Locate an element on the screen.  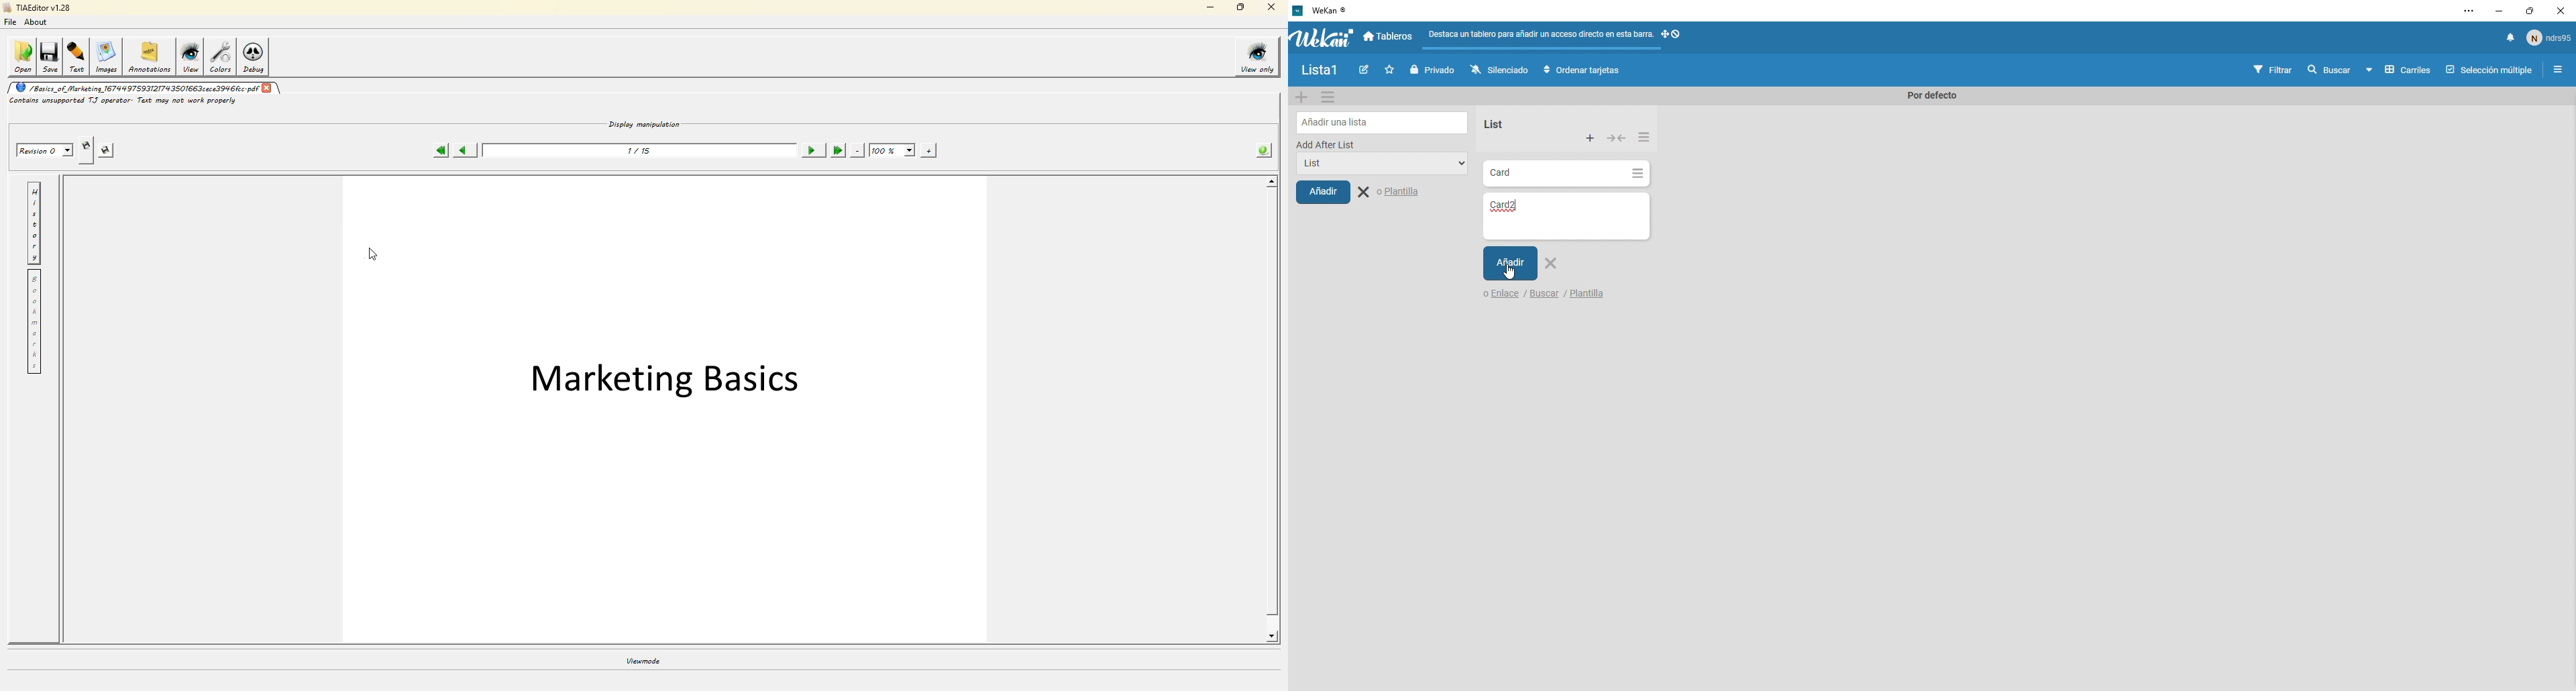
card options is located at coordinates (1638, 175).